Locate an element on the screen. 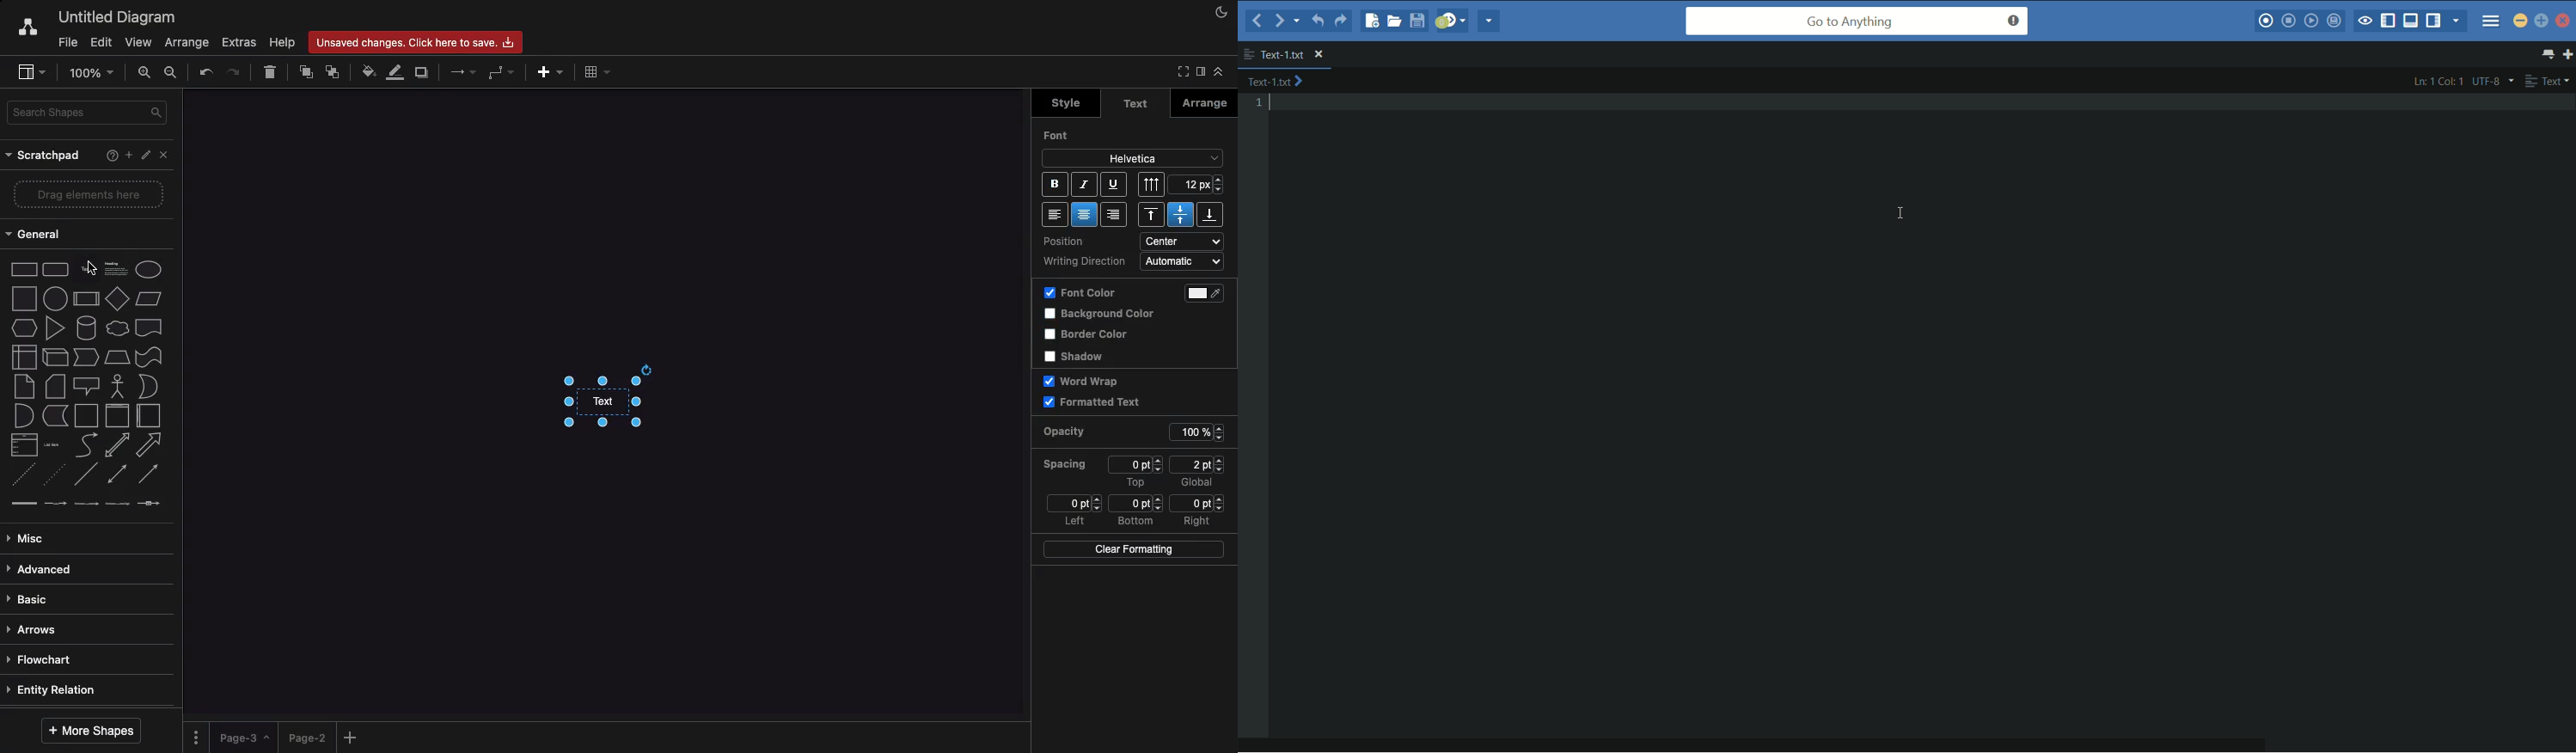 Image resolution: width=2576 pixels, height=756 pixels. To back is located at coordinates (333, 73).